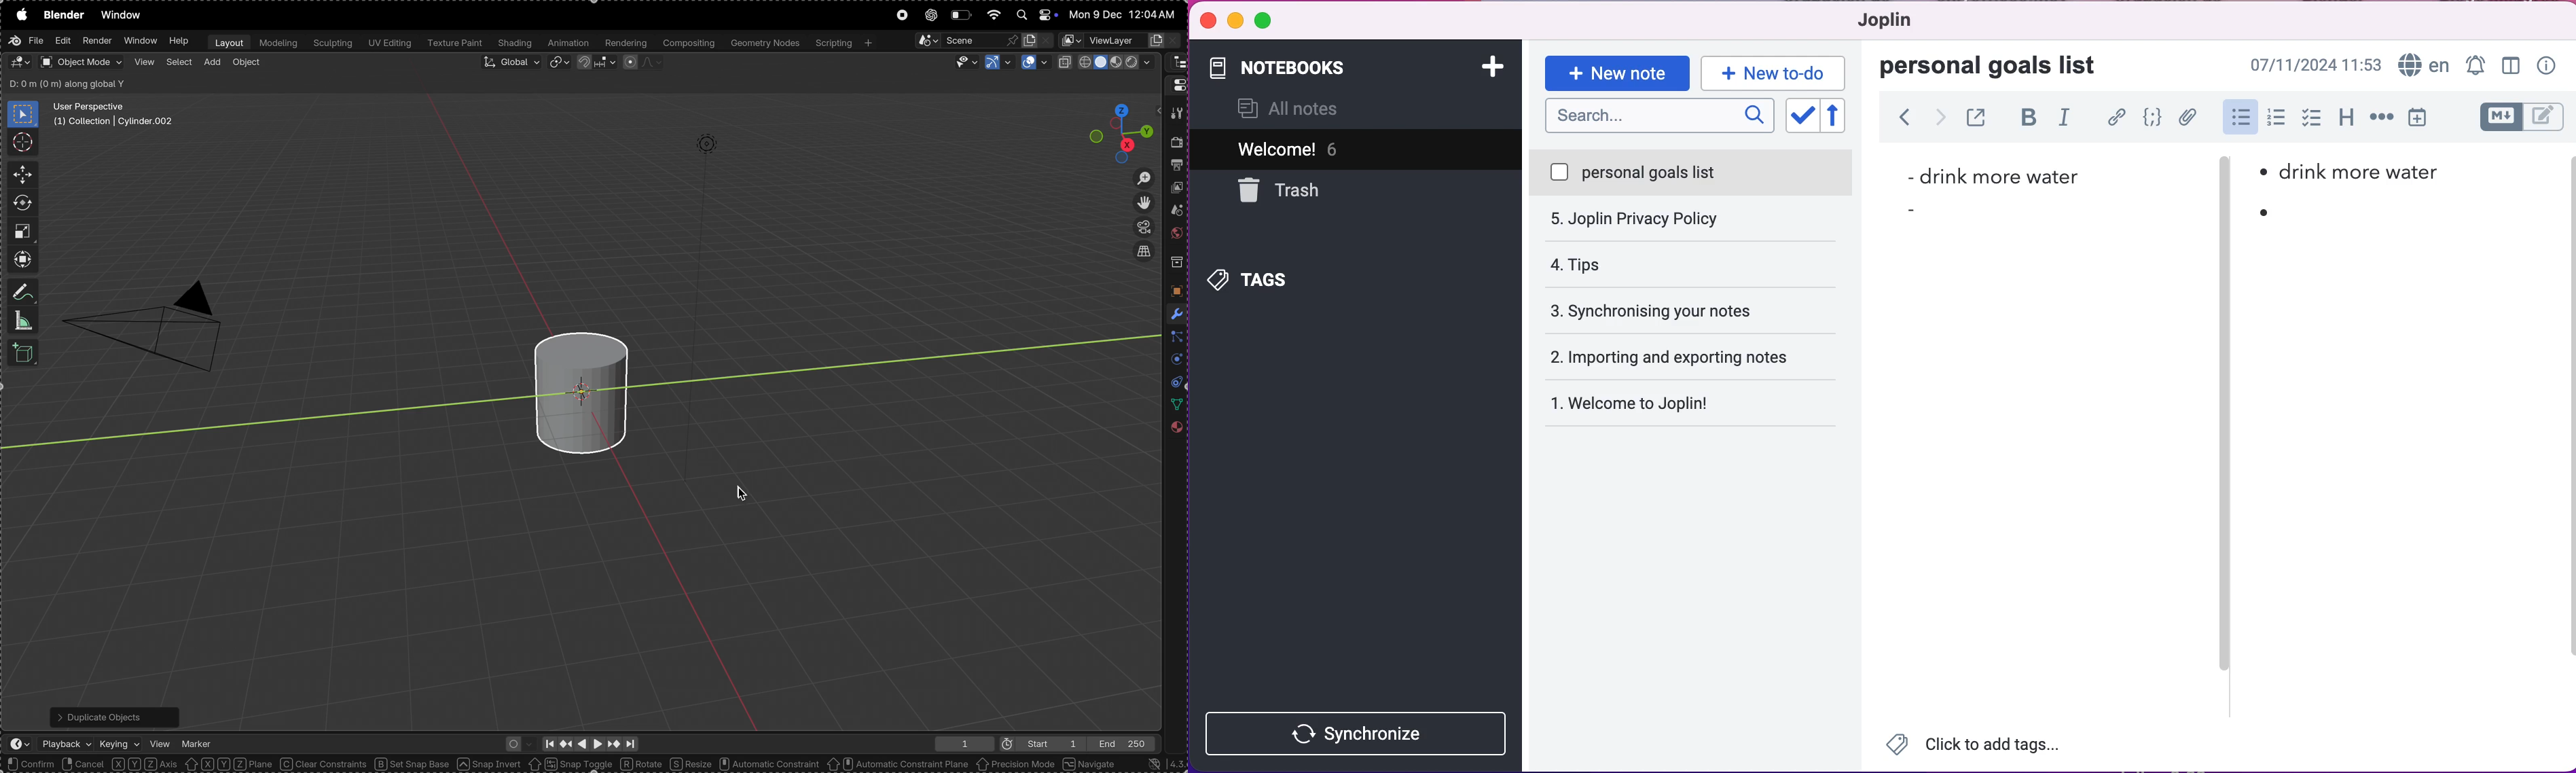 The image size is (2576, 784). Describe the element at coordinates (416, 764) in the screenshot. I see `set snap base` at that location.